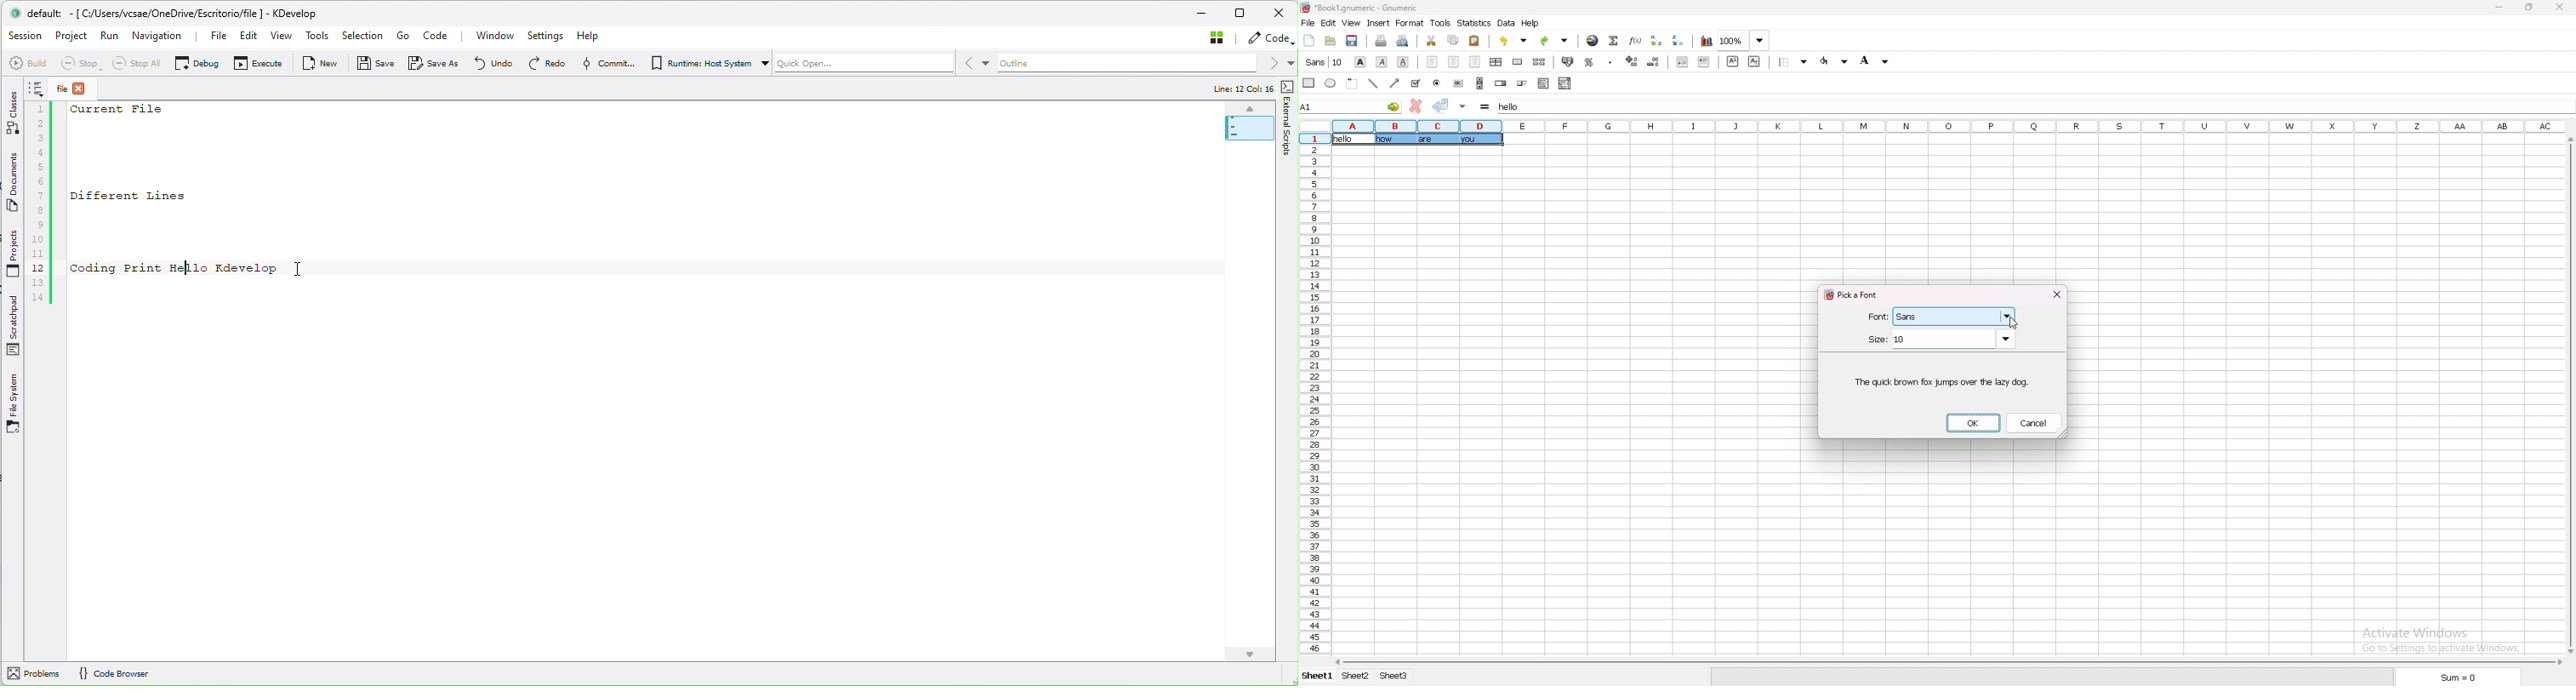 This screenshot has width=2576, height=700. I want to click on selected cell, so click(1353, 139).